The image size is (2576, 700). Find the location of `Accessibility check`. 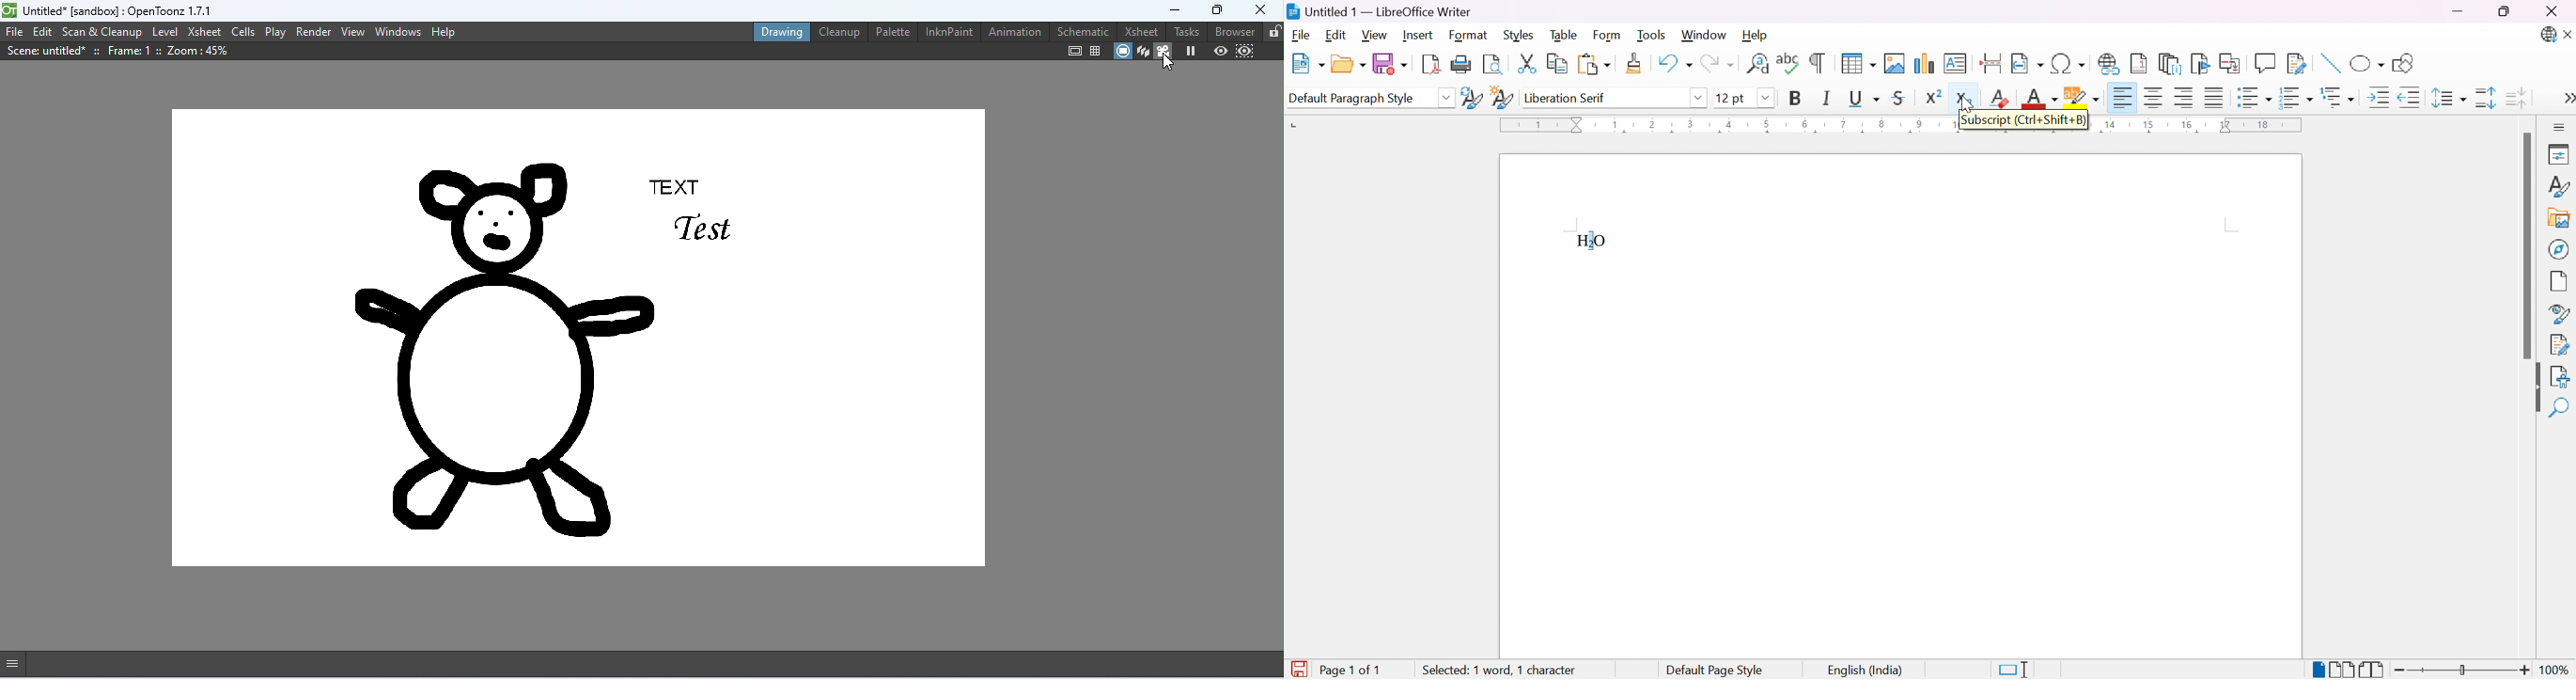

Accessibility check is located at coordinates (2559, 376).